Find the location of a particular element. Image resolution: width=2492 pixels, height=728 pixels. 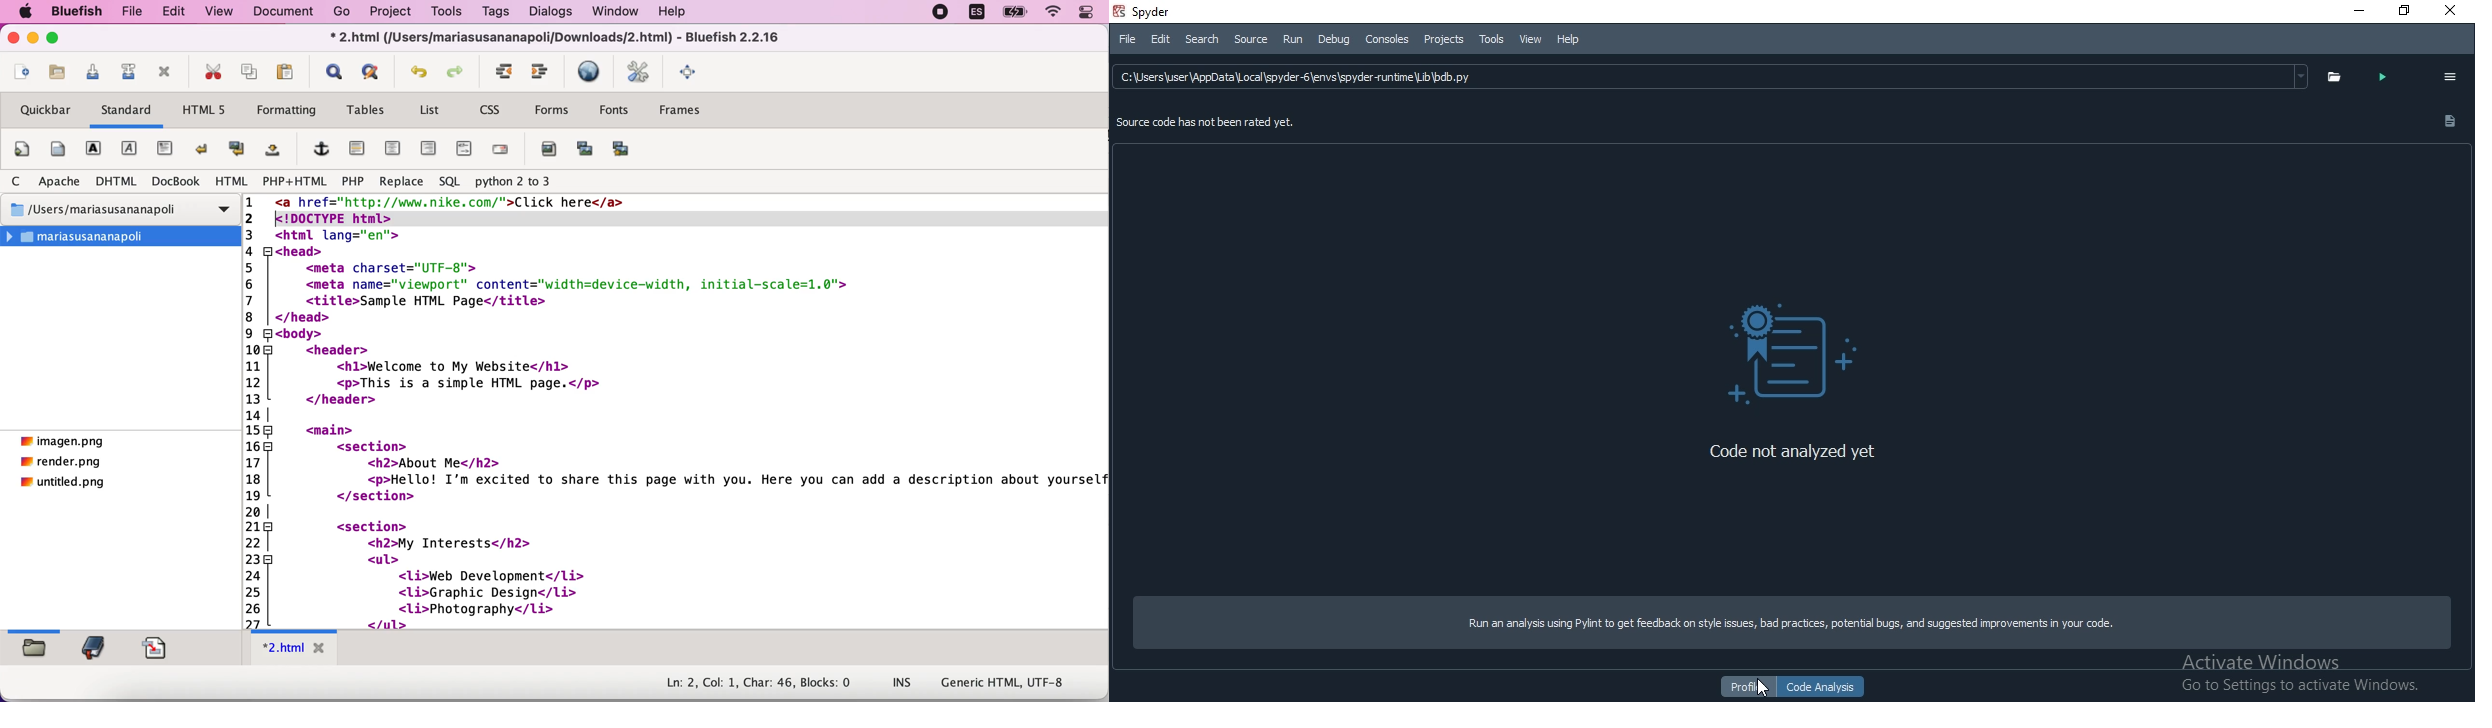

replace is located at coordinates (399, 181).